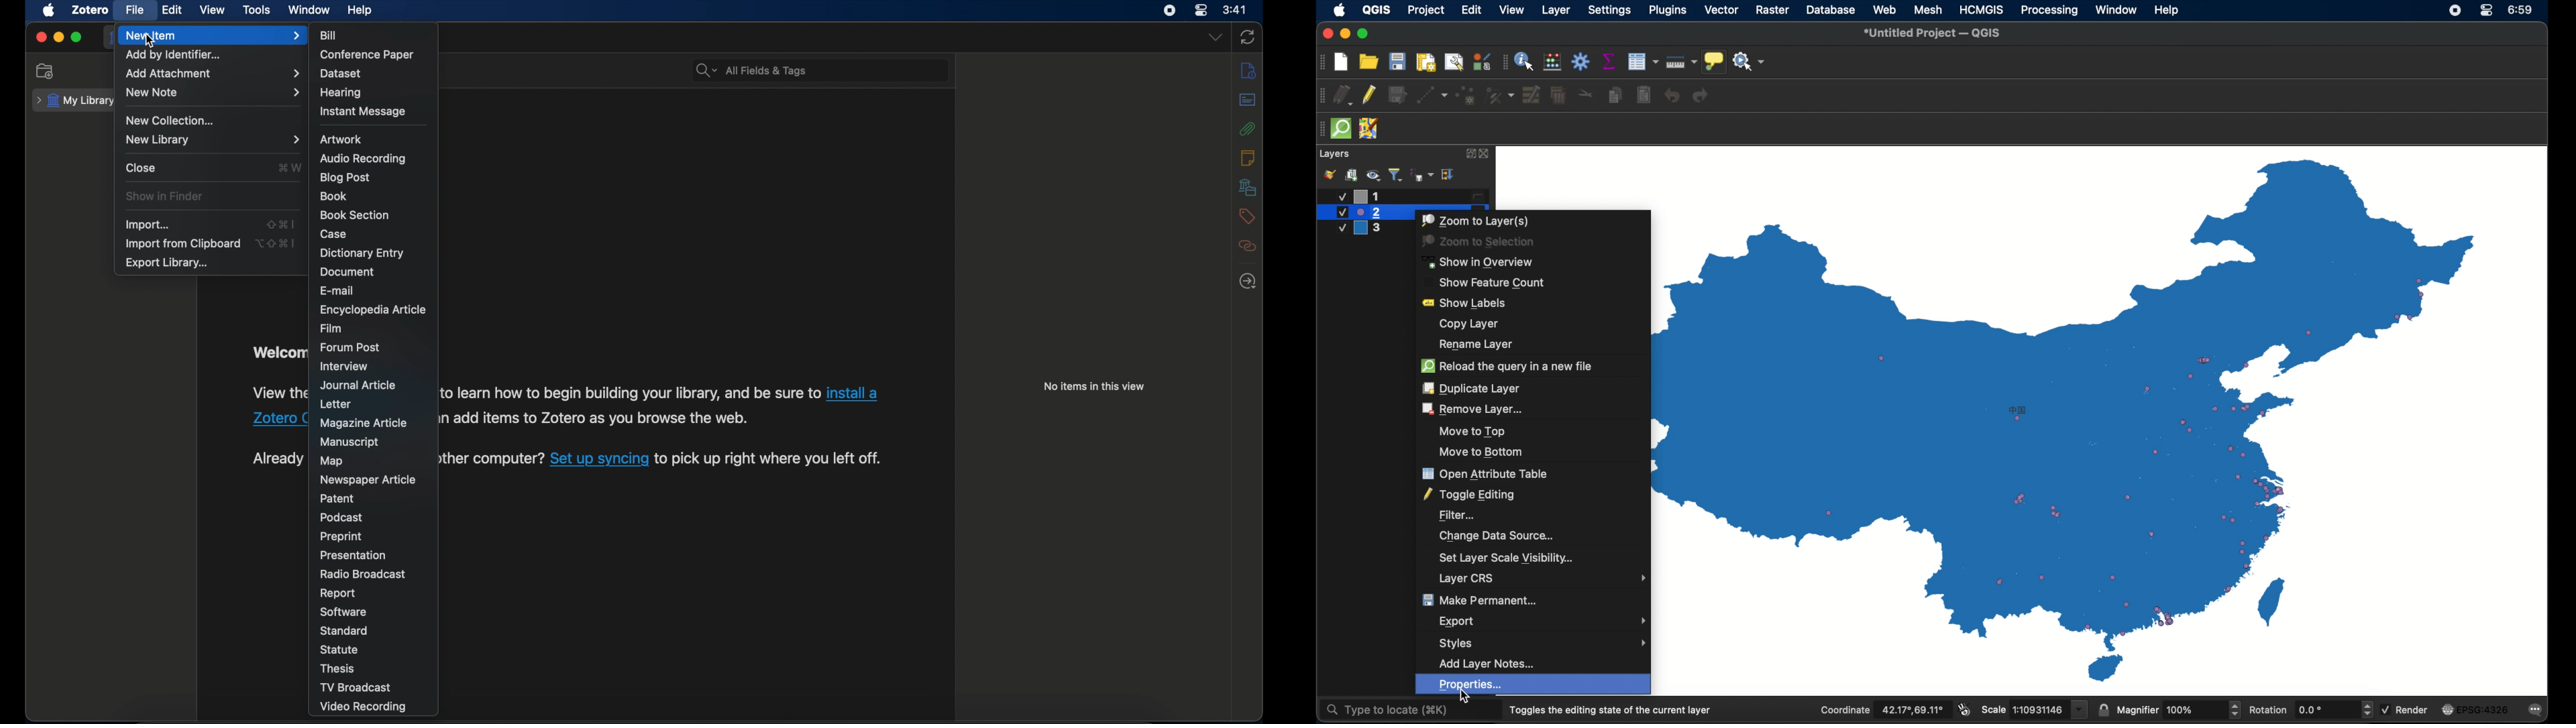 This screenshot has height=728, width=2576. Describe the element at coordinates (370, 481) in the screenshot. I see `newspaper article` at that location.